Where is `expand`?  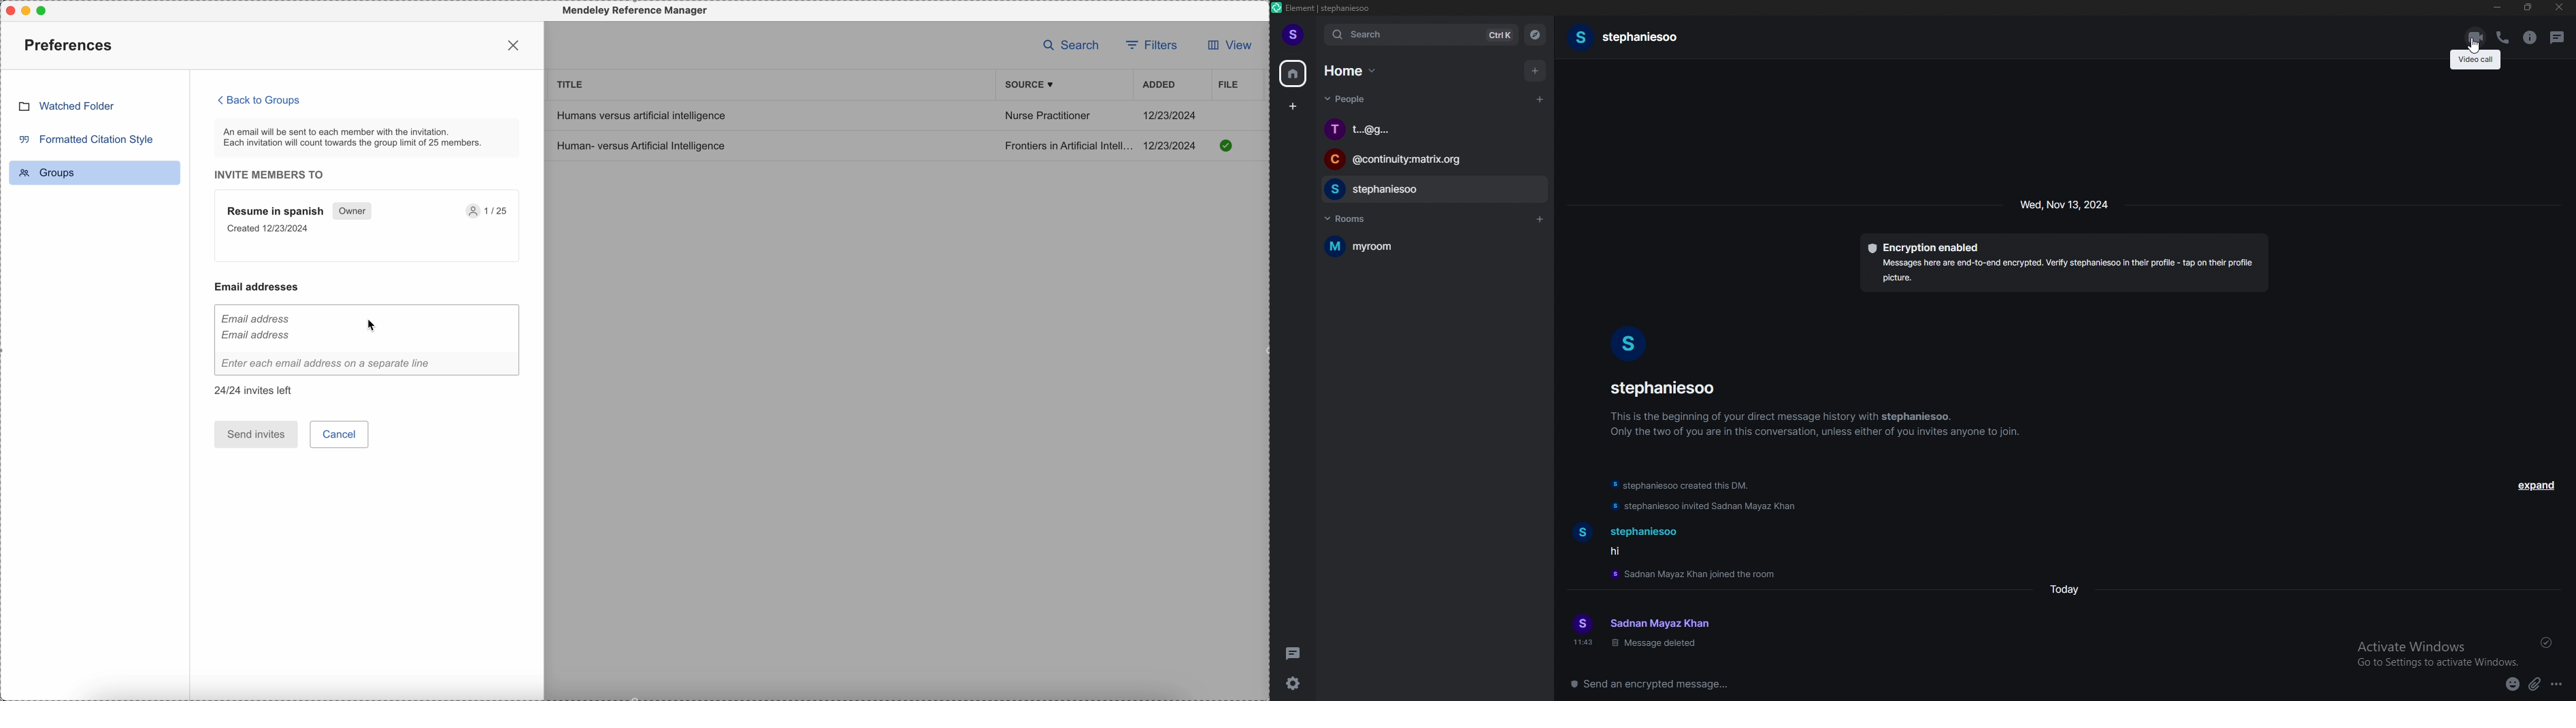
expand is located at coordinates (2535, 485).